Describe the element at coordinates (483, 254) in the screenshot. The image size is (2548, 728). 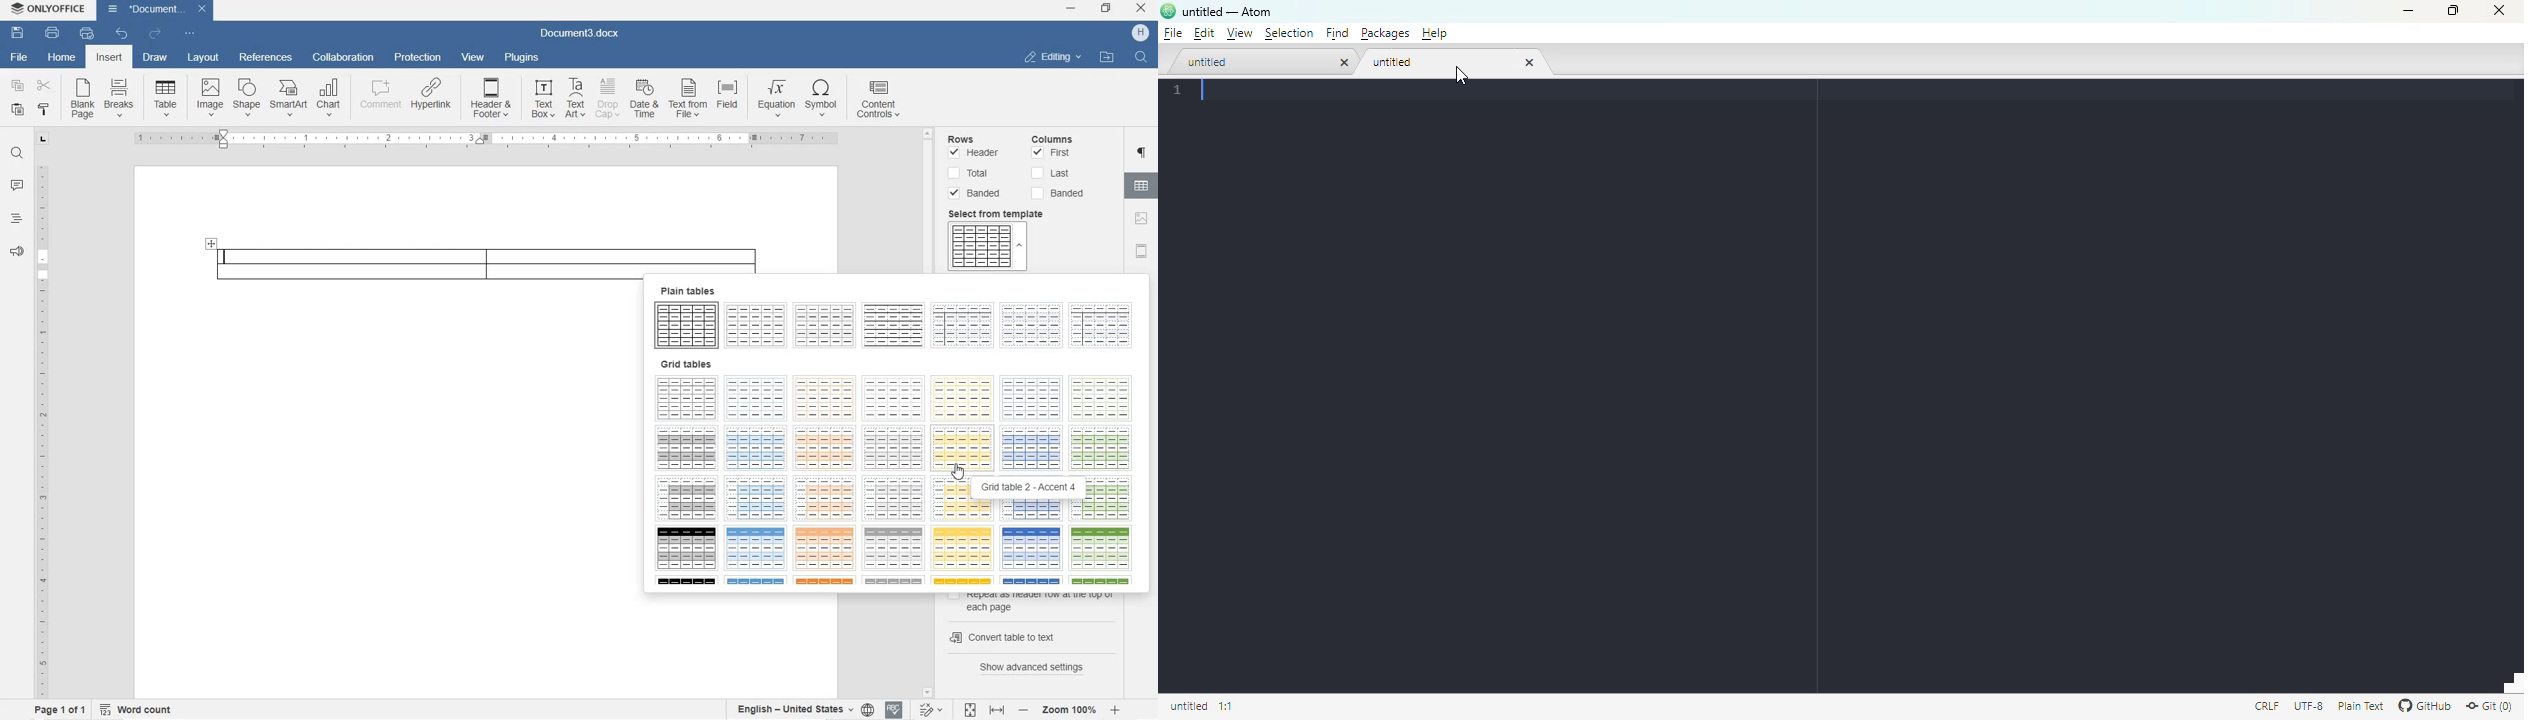
I see `inserted table` at that location.